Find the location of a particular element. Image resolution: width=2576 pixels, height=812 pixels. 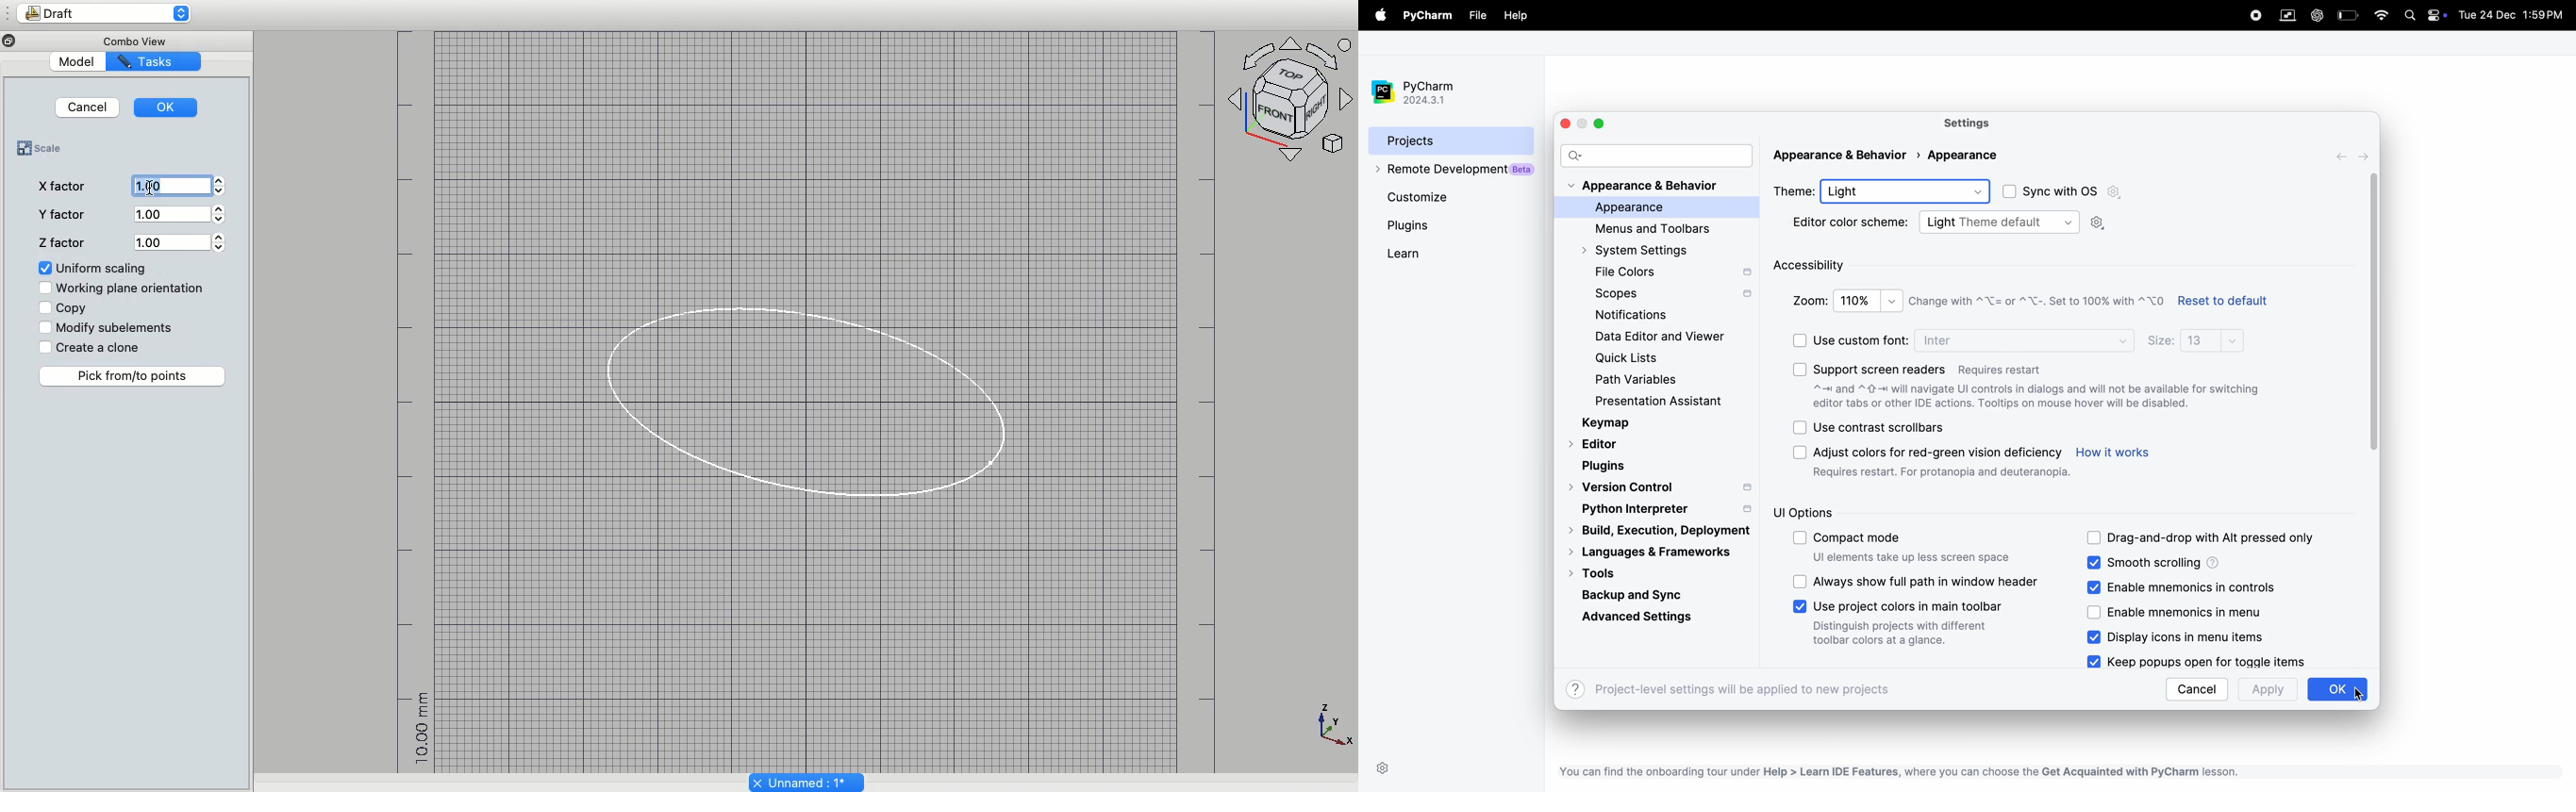

reset to default is located at coordinates (2232, 303).